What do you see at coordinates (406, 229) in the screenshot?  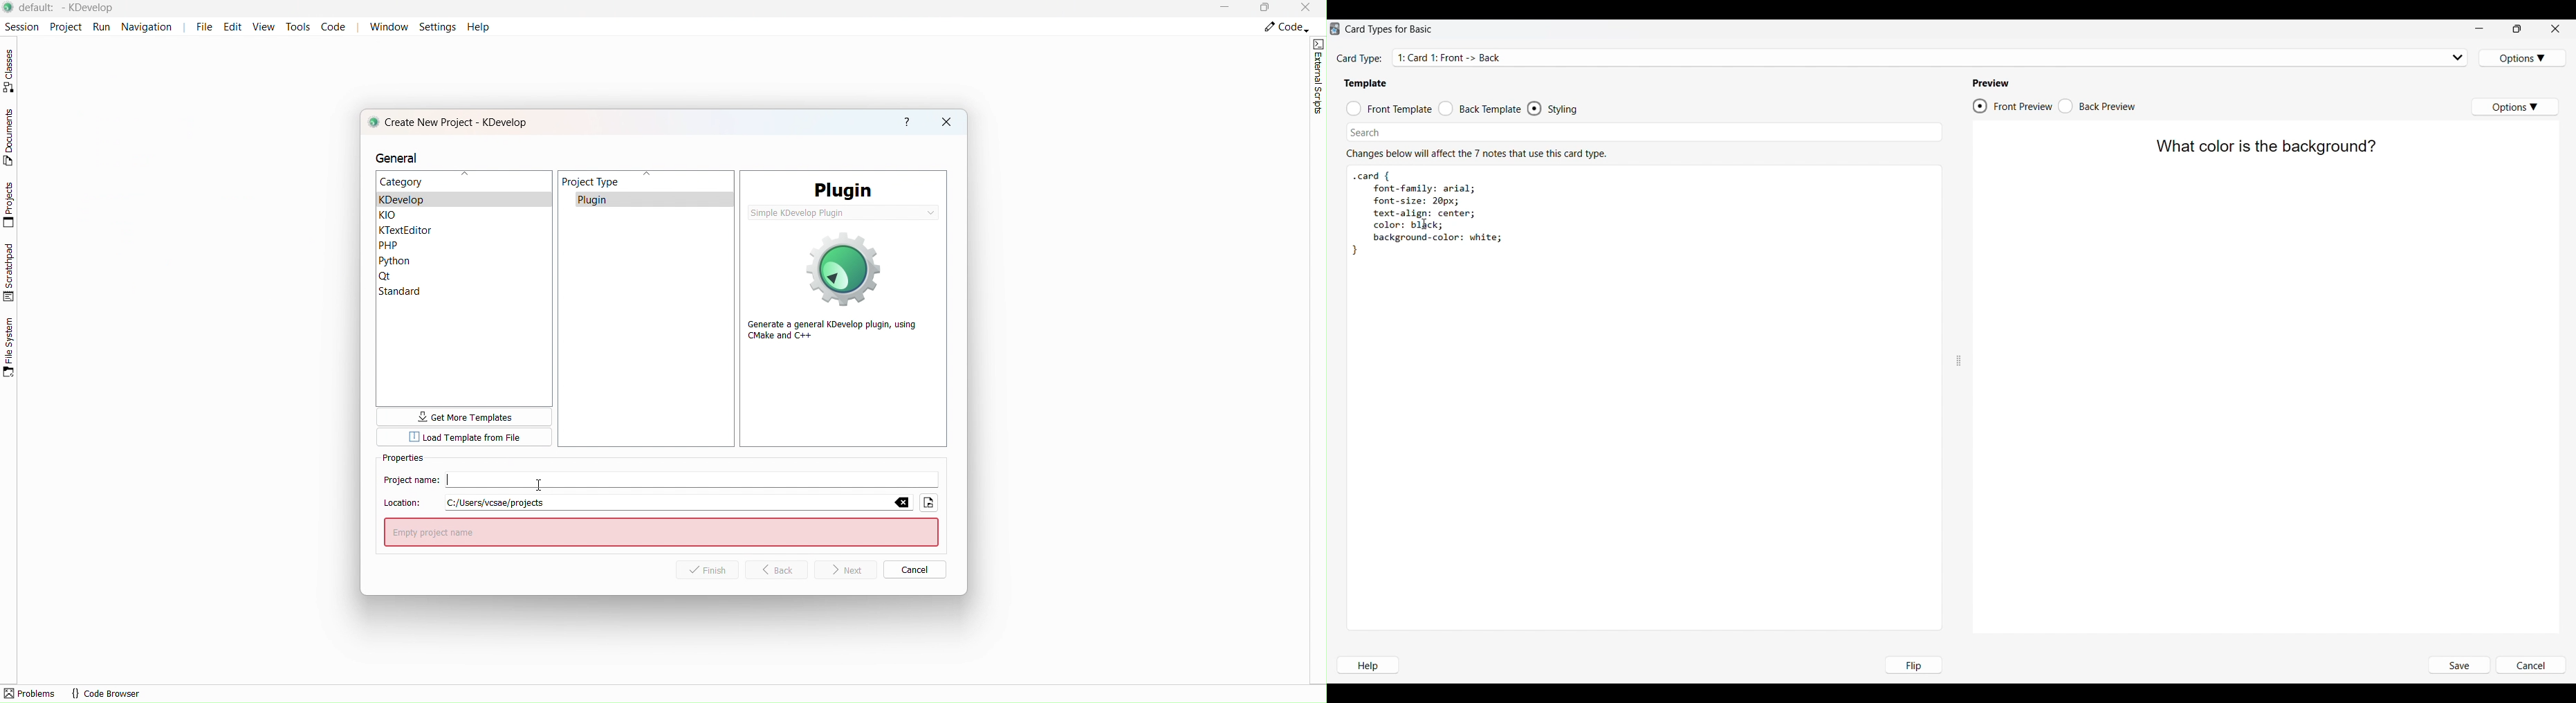 I see `Ktexteditor` at bounding box center [406, 229].